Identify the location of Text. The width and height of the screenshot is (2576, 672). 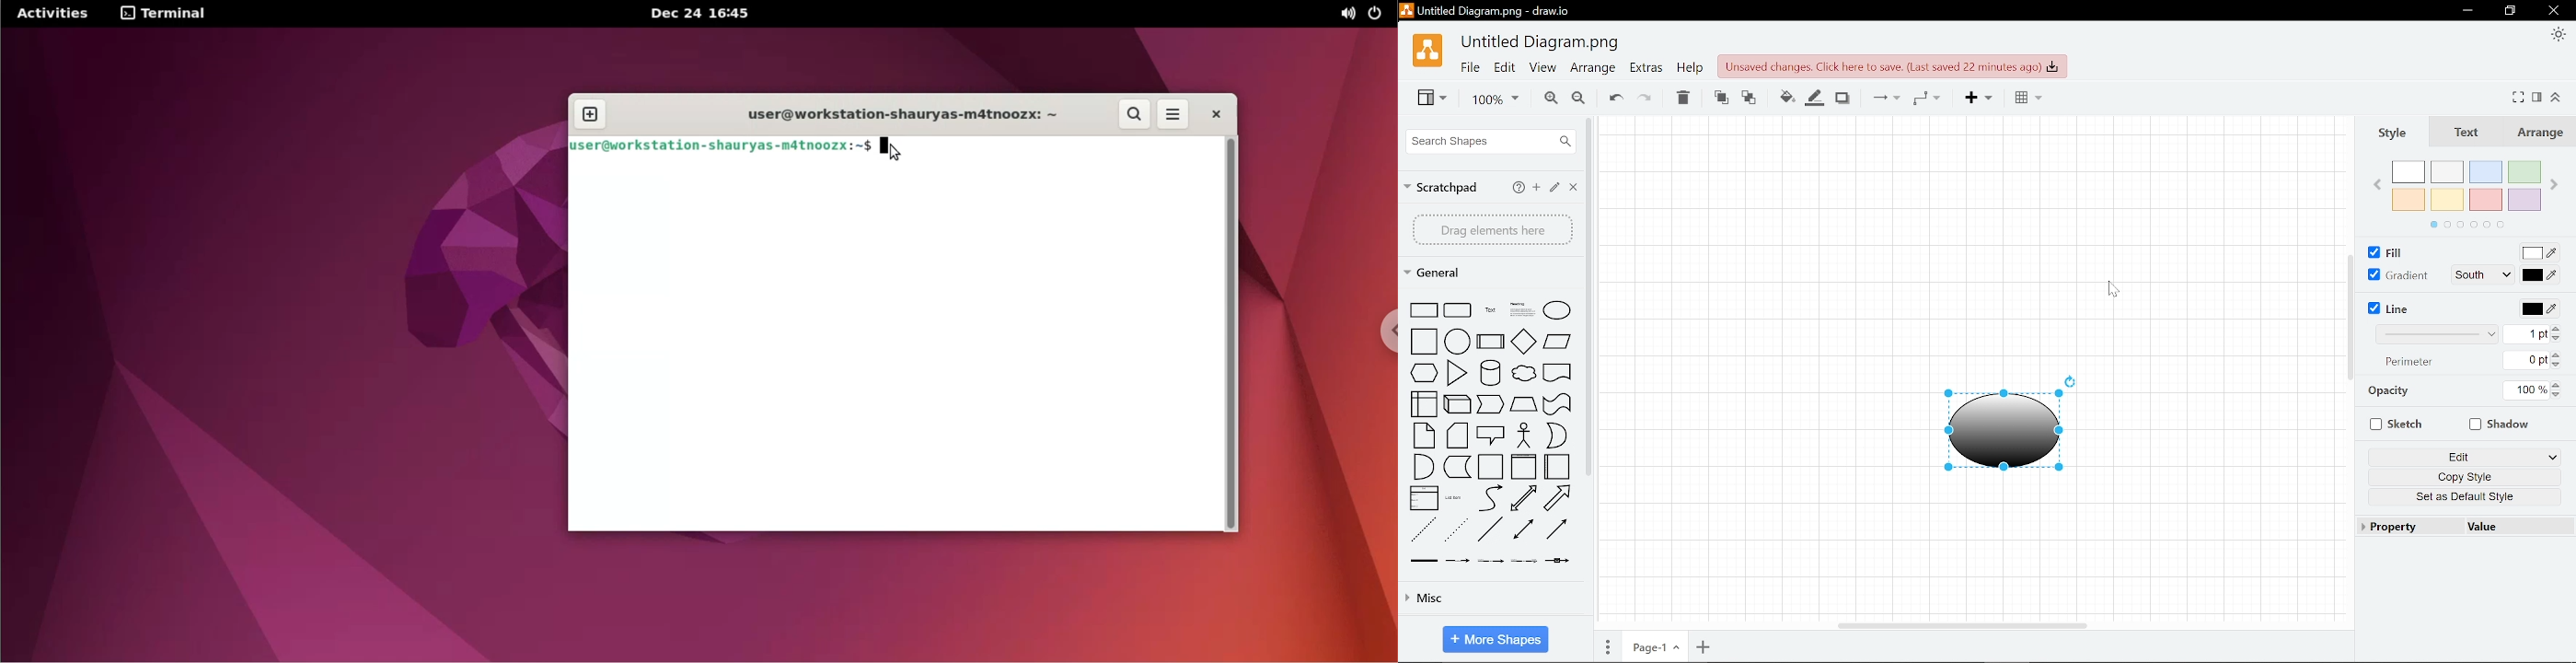
(2464, 134).